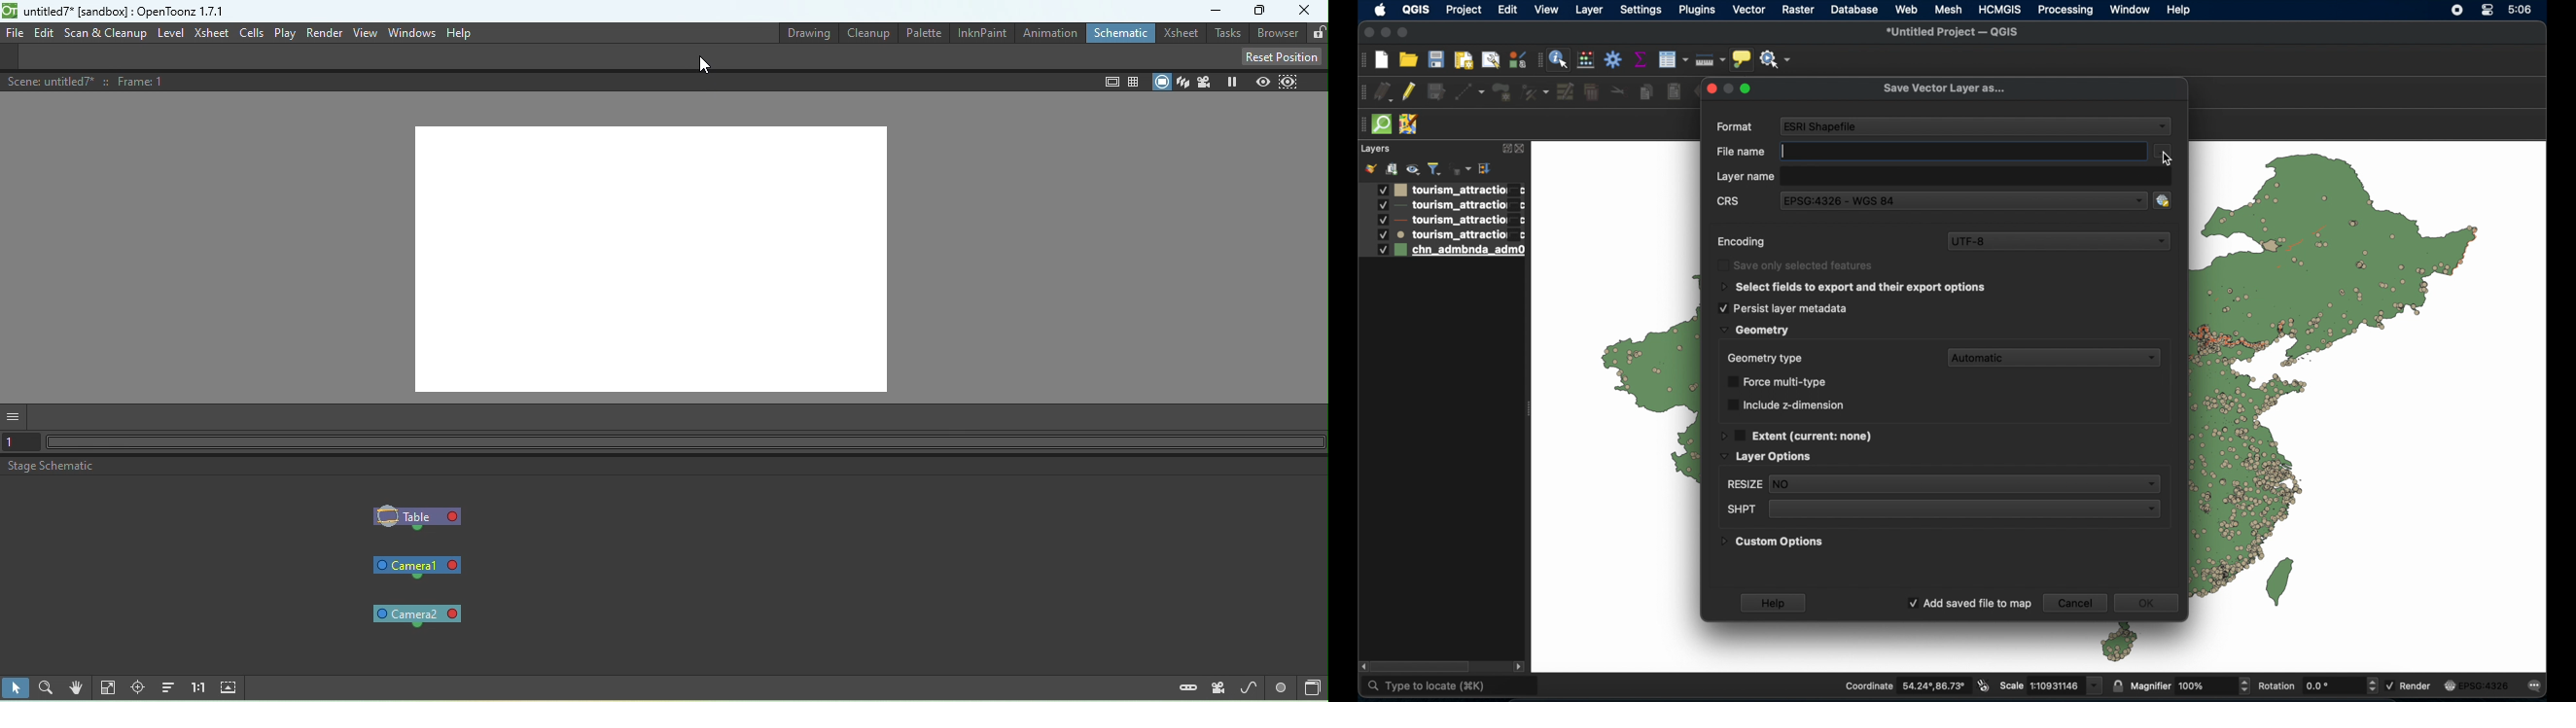  What do you see at coordinates (1437, 92) in the screenshot?
I see `save edits` at bounding box center [1437, 92].